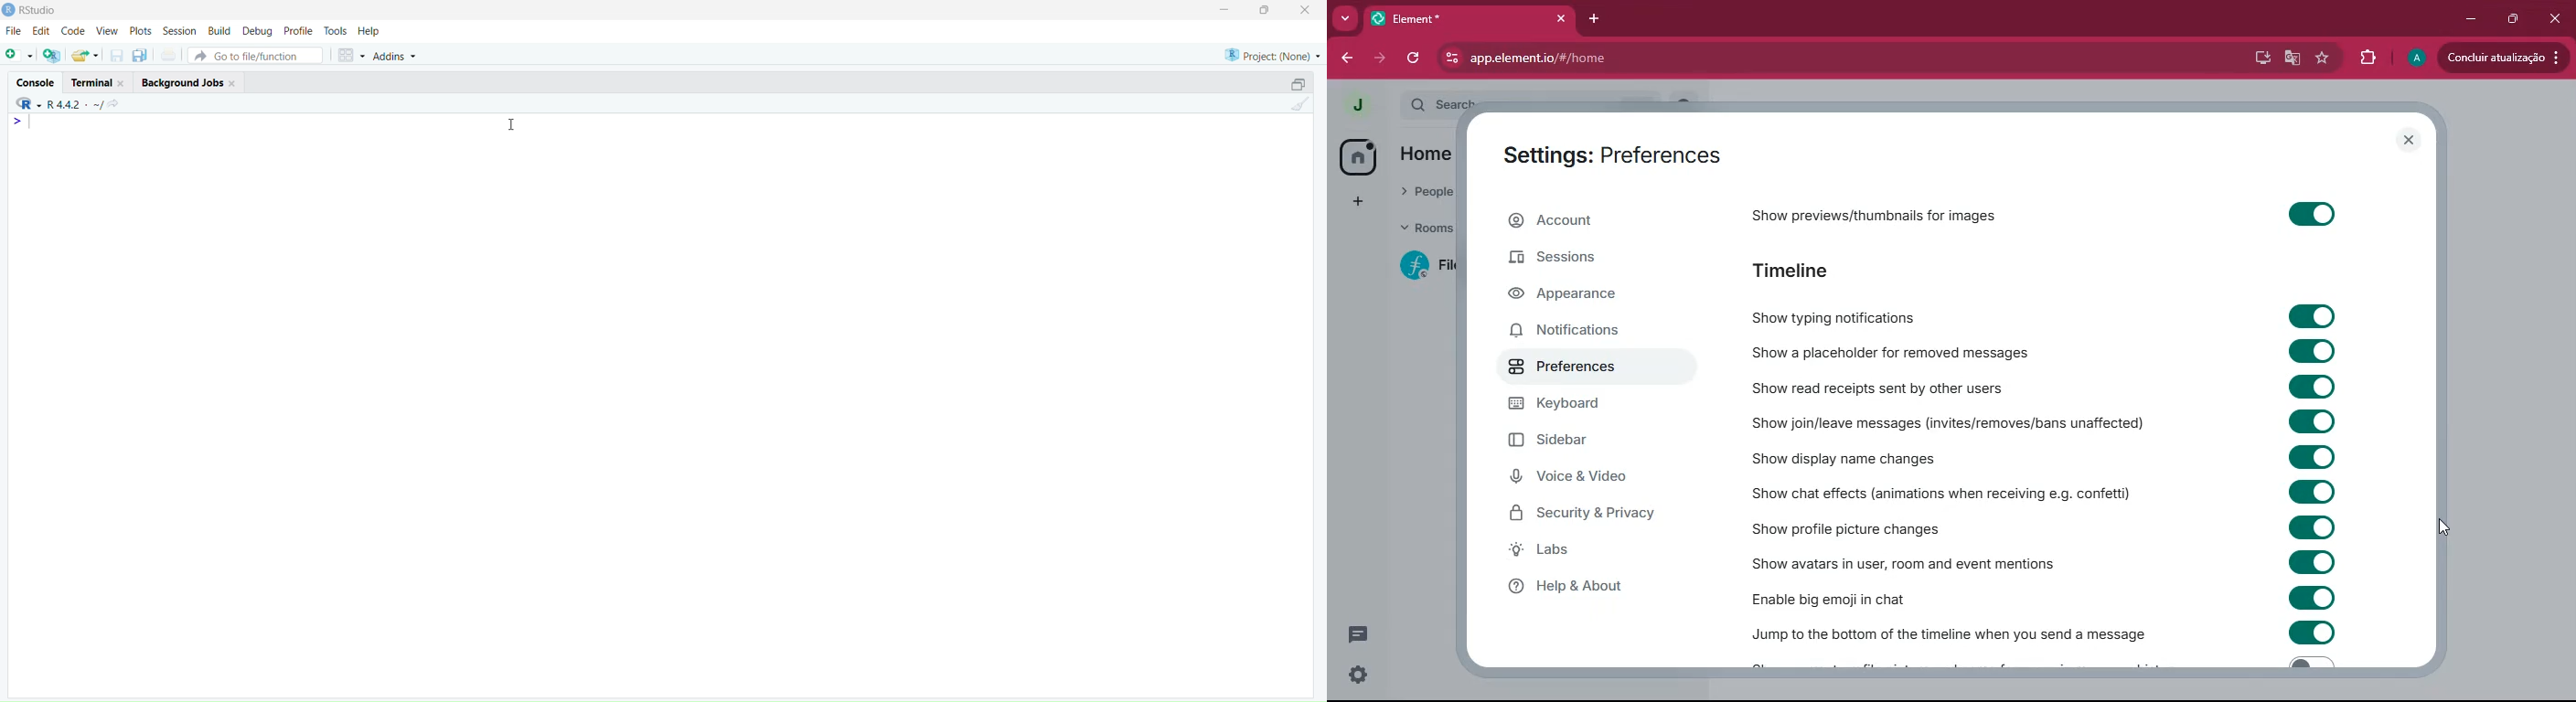 The width and height of the screenshot is (2576, 728). What do you see at coordinates (1273, 56) in the screenshot?
I see `project (none)` at bounding box center [1273, 56].